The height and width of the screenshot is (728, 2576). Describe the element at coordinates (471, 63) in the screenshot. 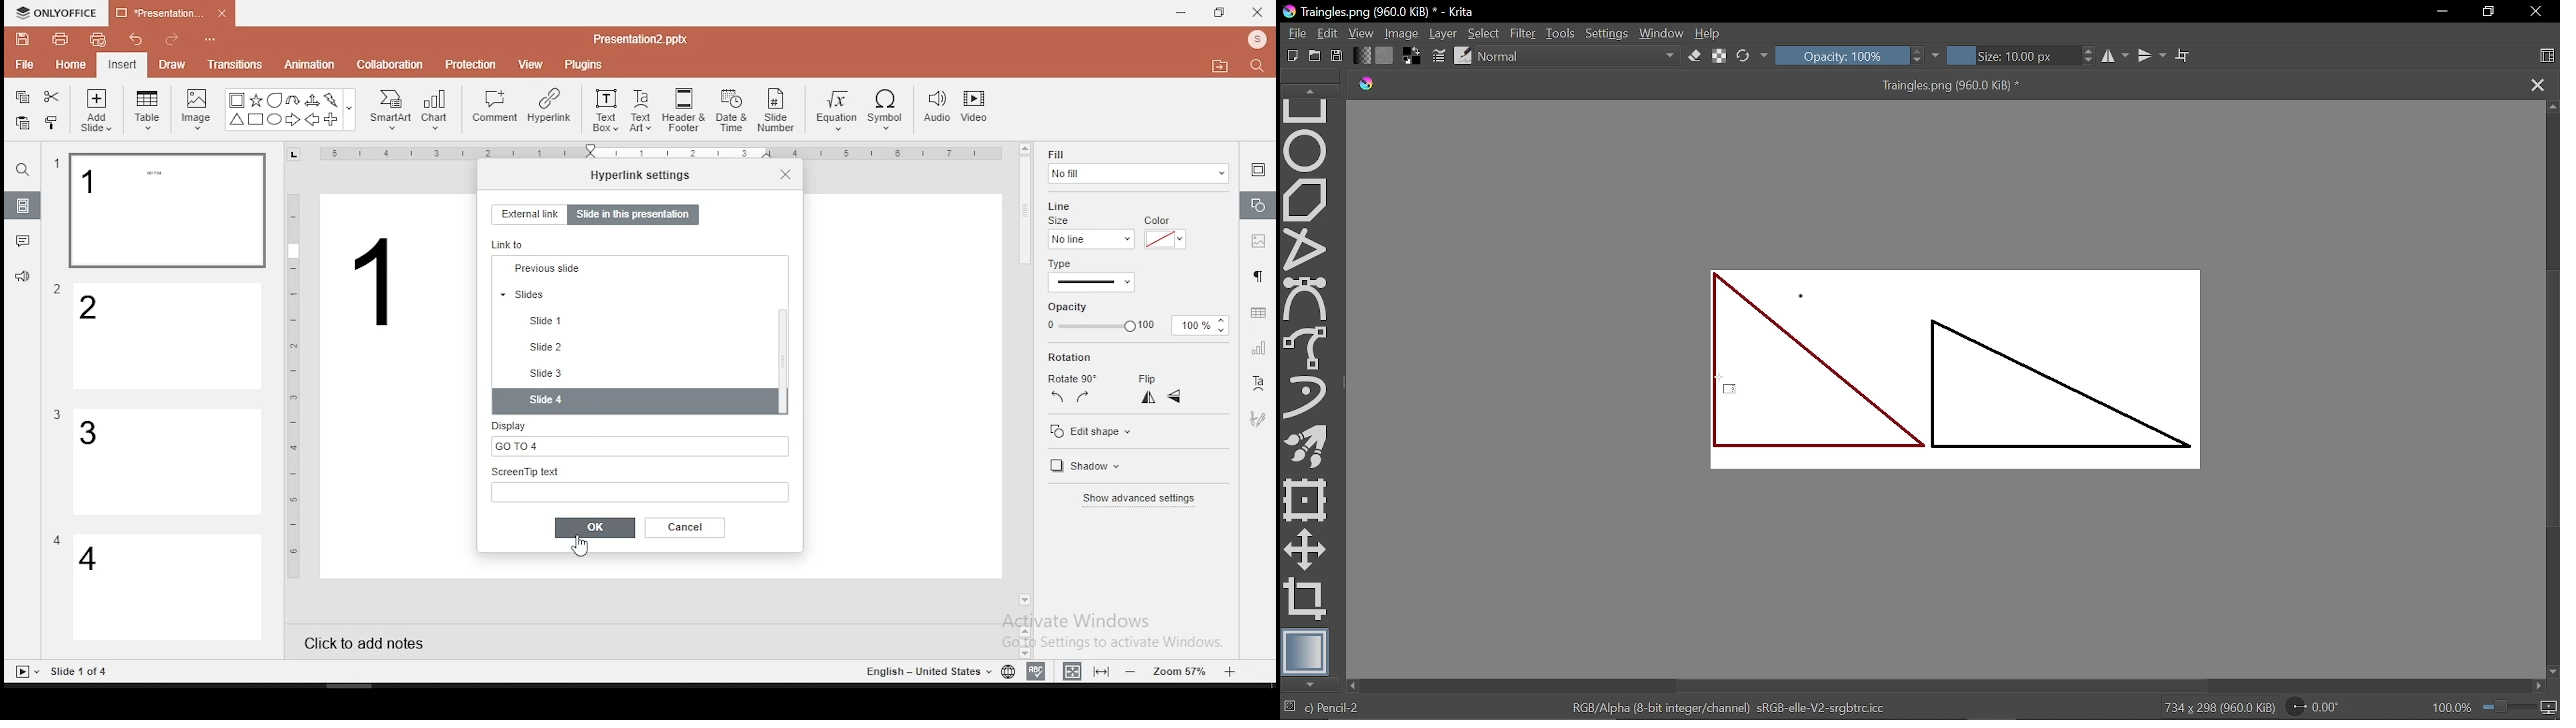

I see `protection` at that location.